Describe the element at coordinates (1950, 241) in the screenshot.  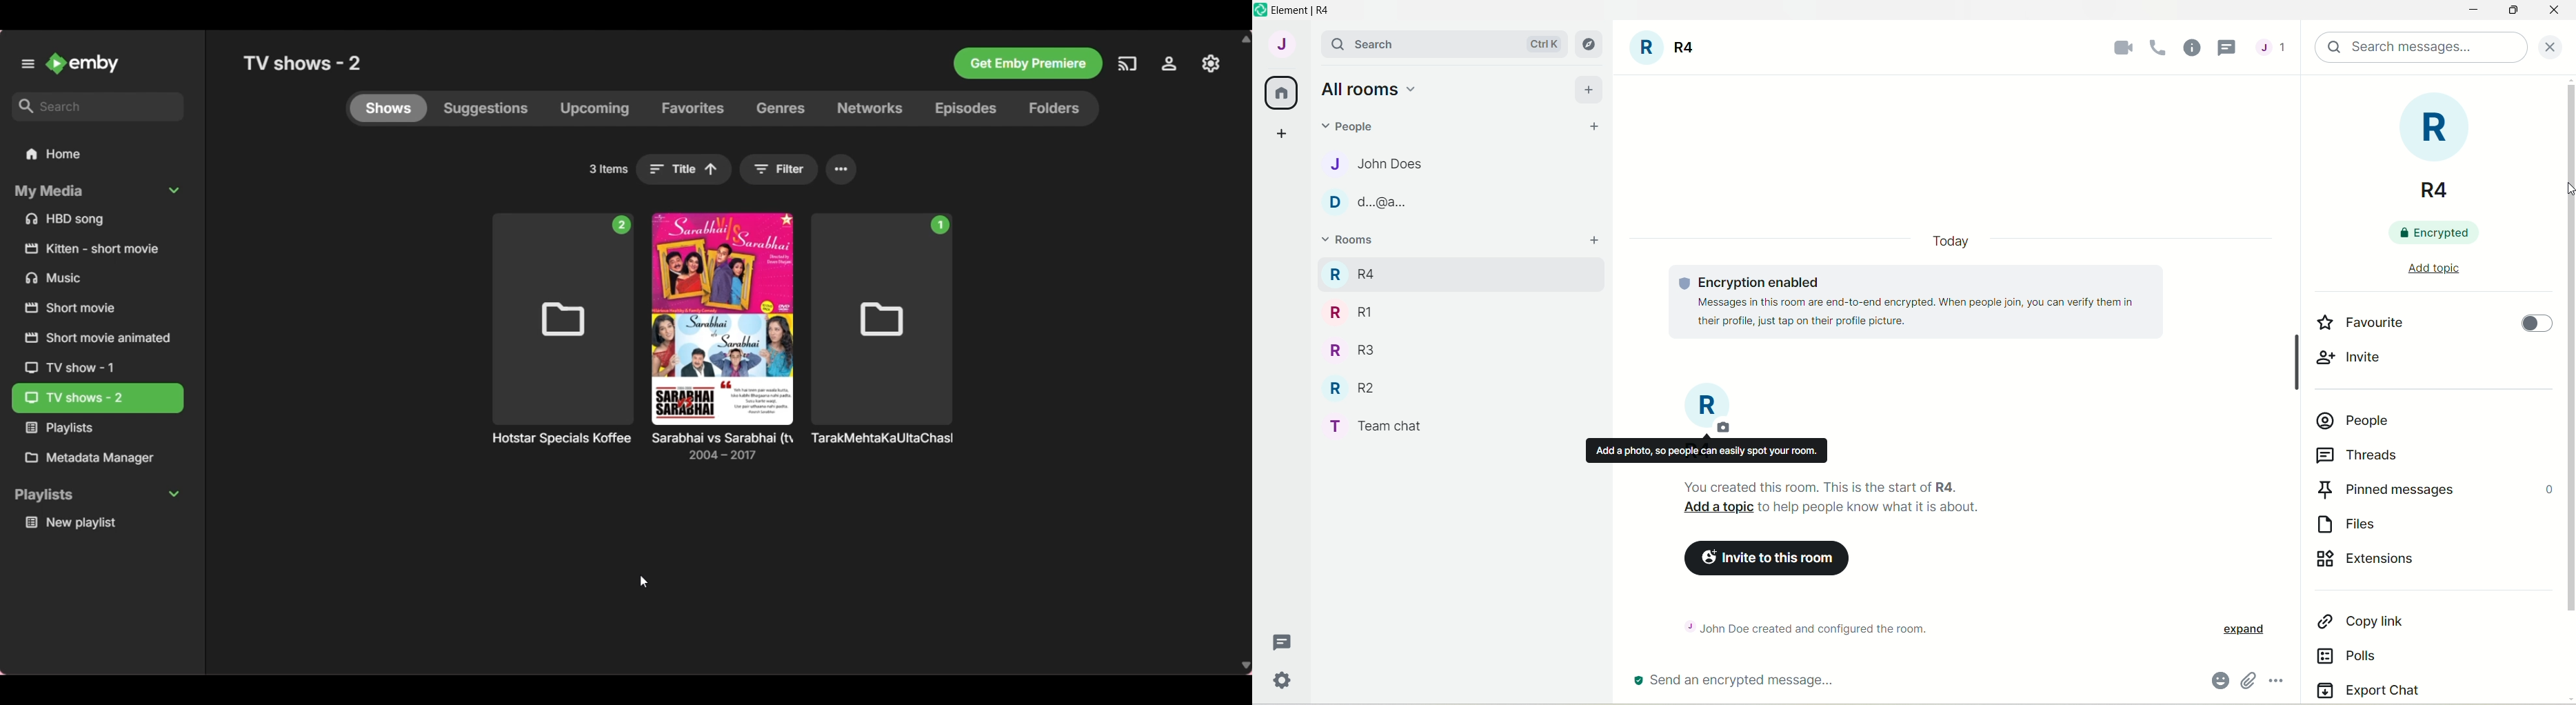
I see `date` at that location.